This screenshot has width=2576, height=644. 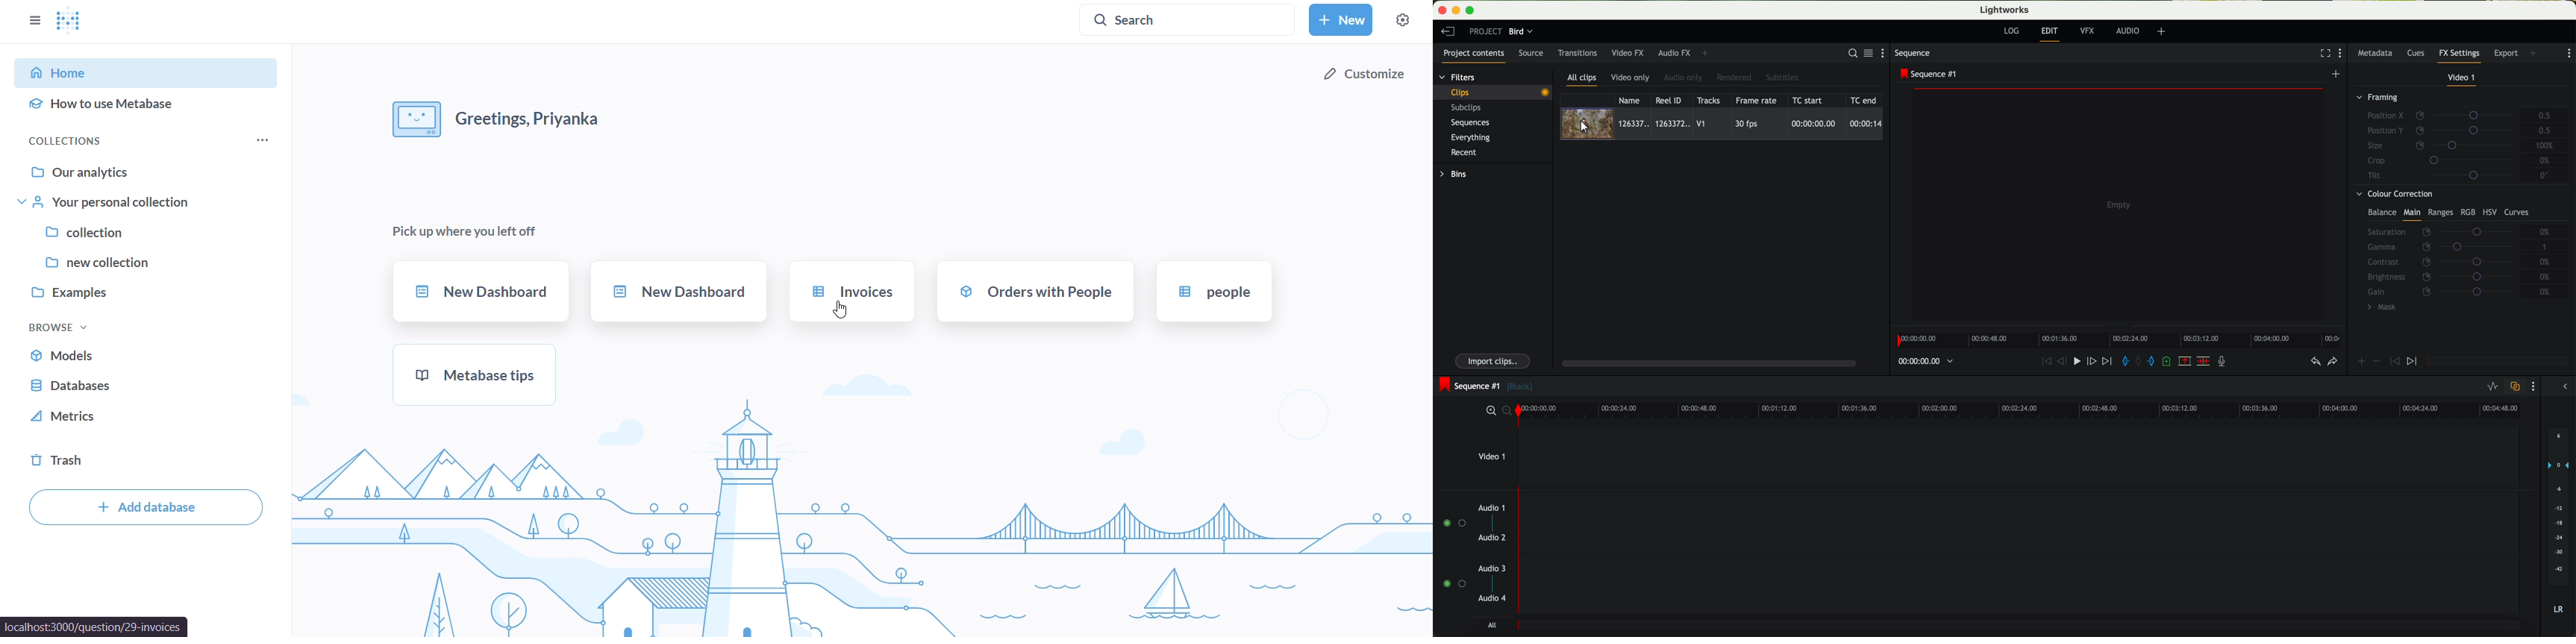 I want to click on icon, so click(x=2361, y=362).